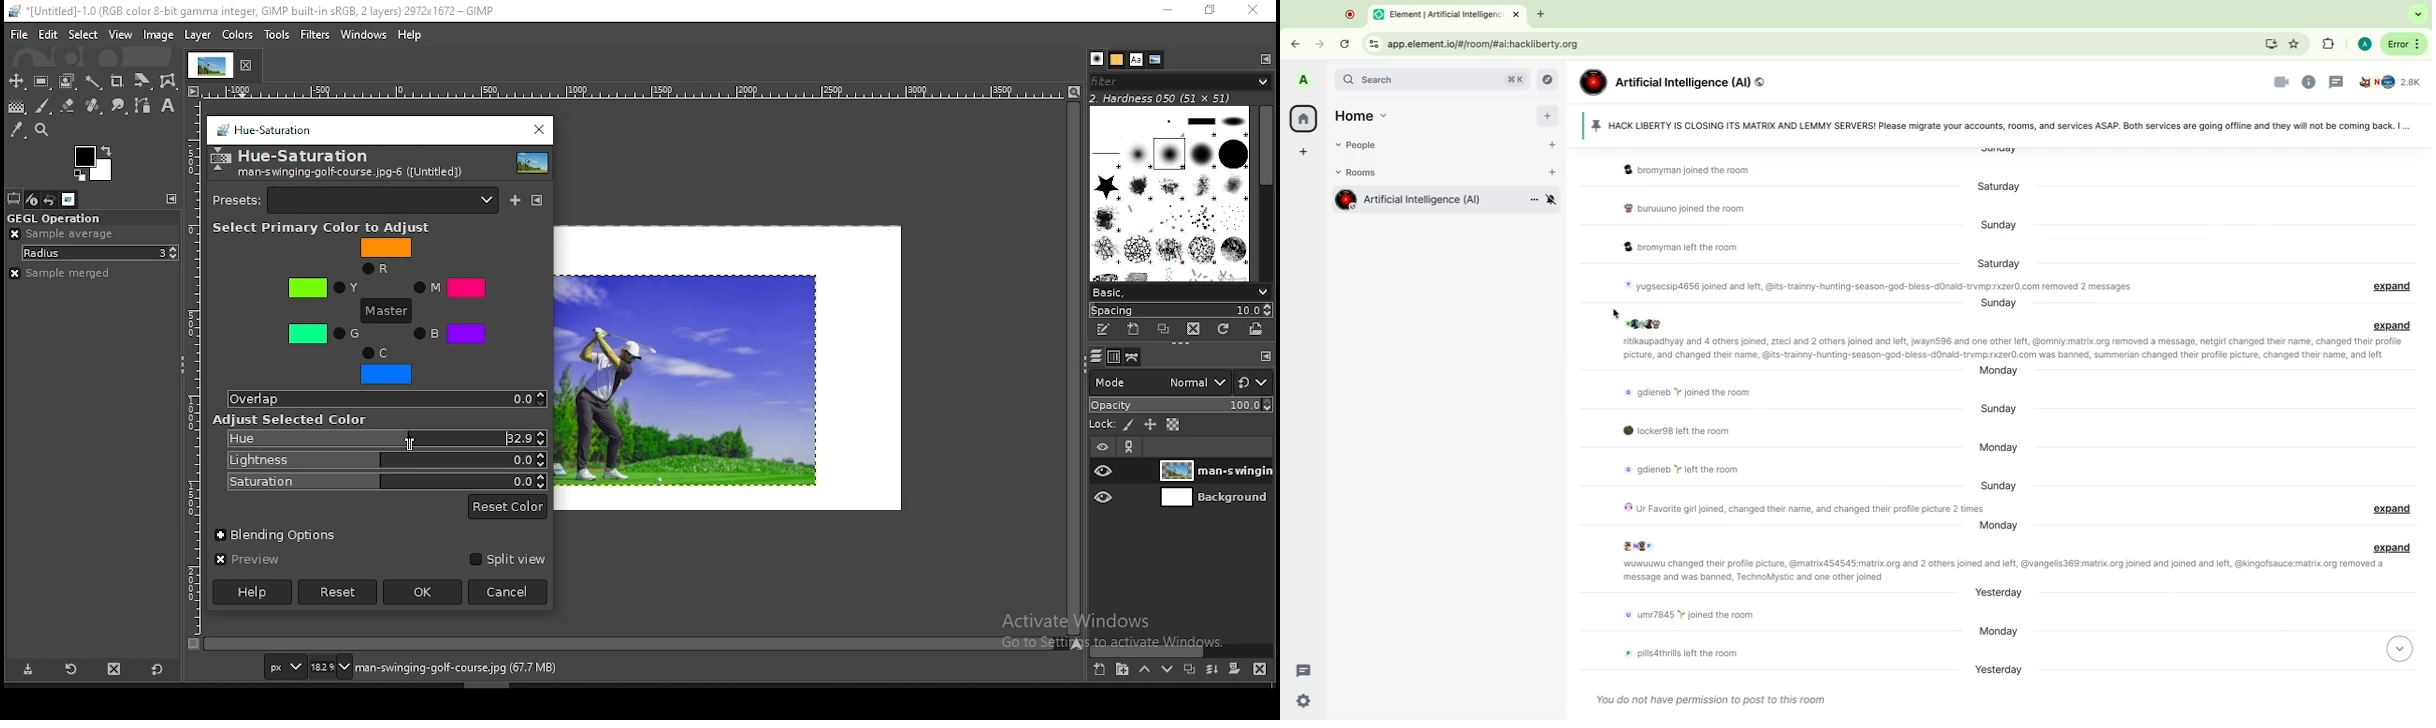 This screenshot has width=2436, height=728. I want to click on eraser tool, so click(95, 107).